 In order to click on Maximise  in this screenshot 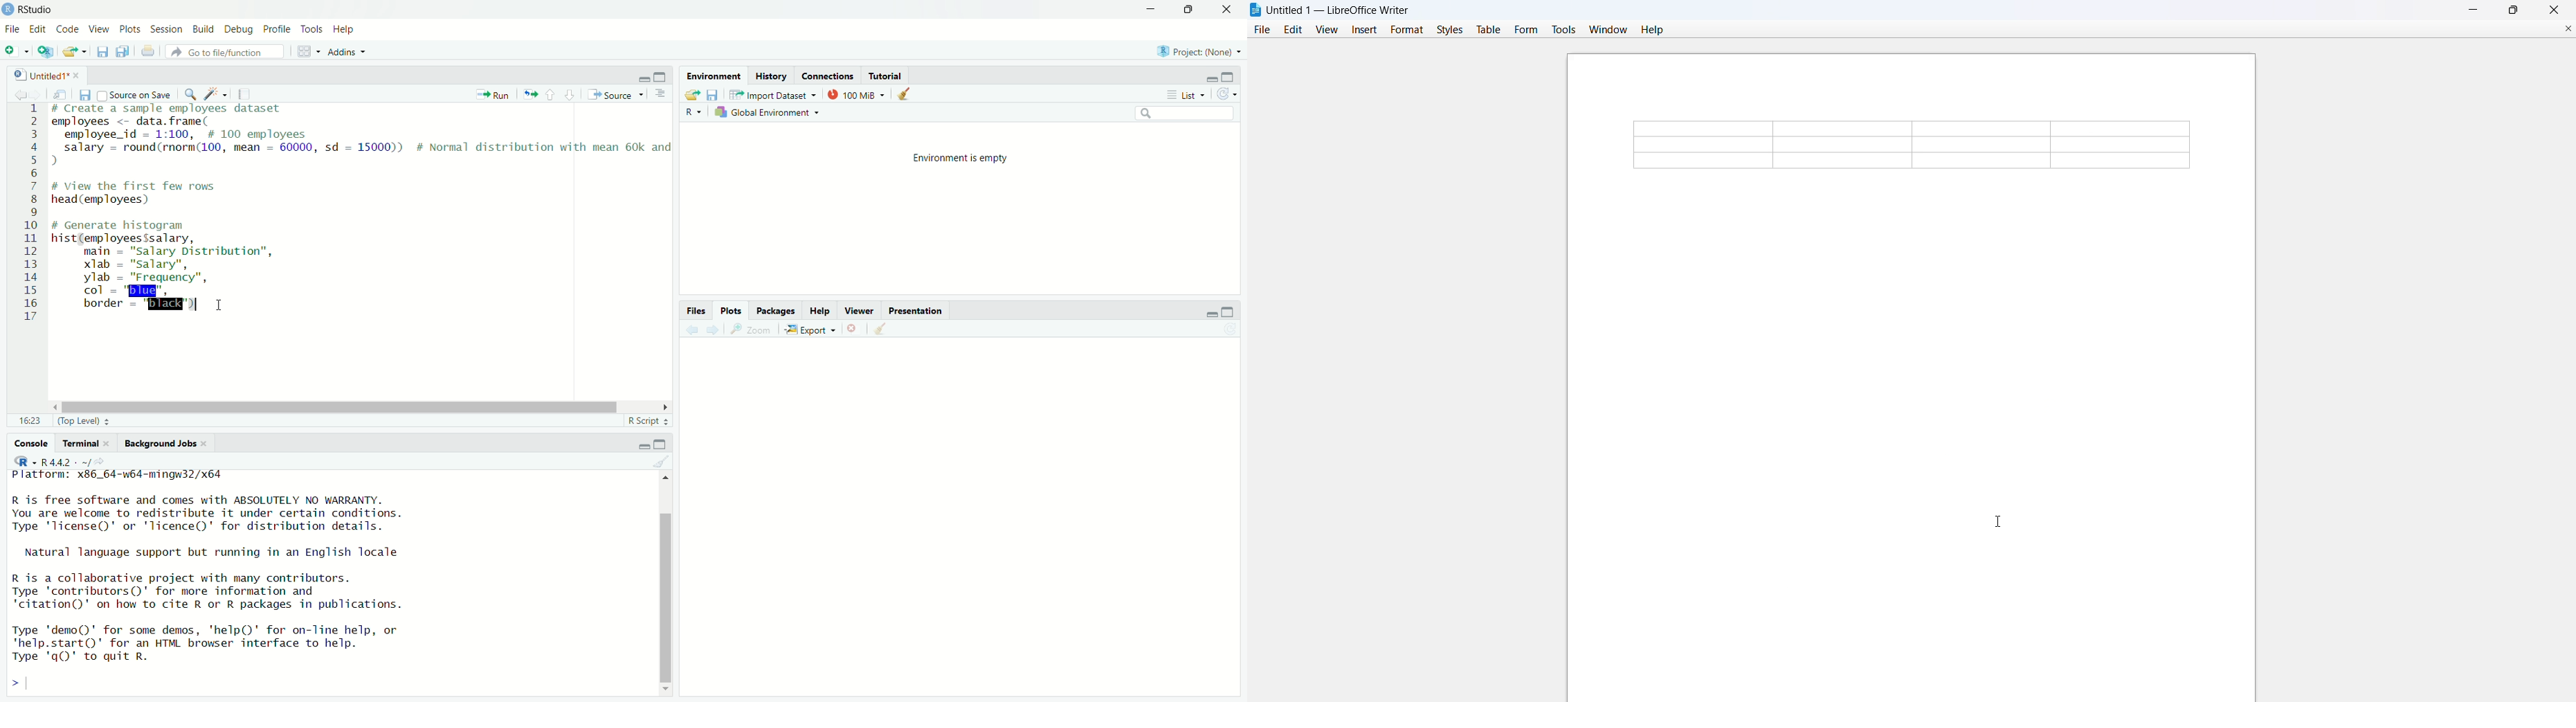, I will do `click(1228, 77)`.